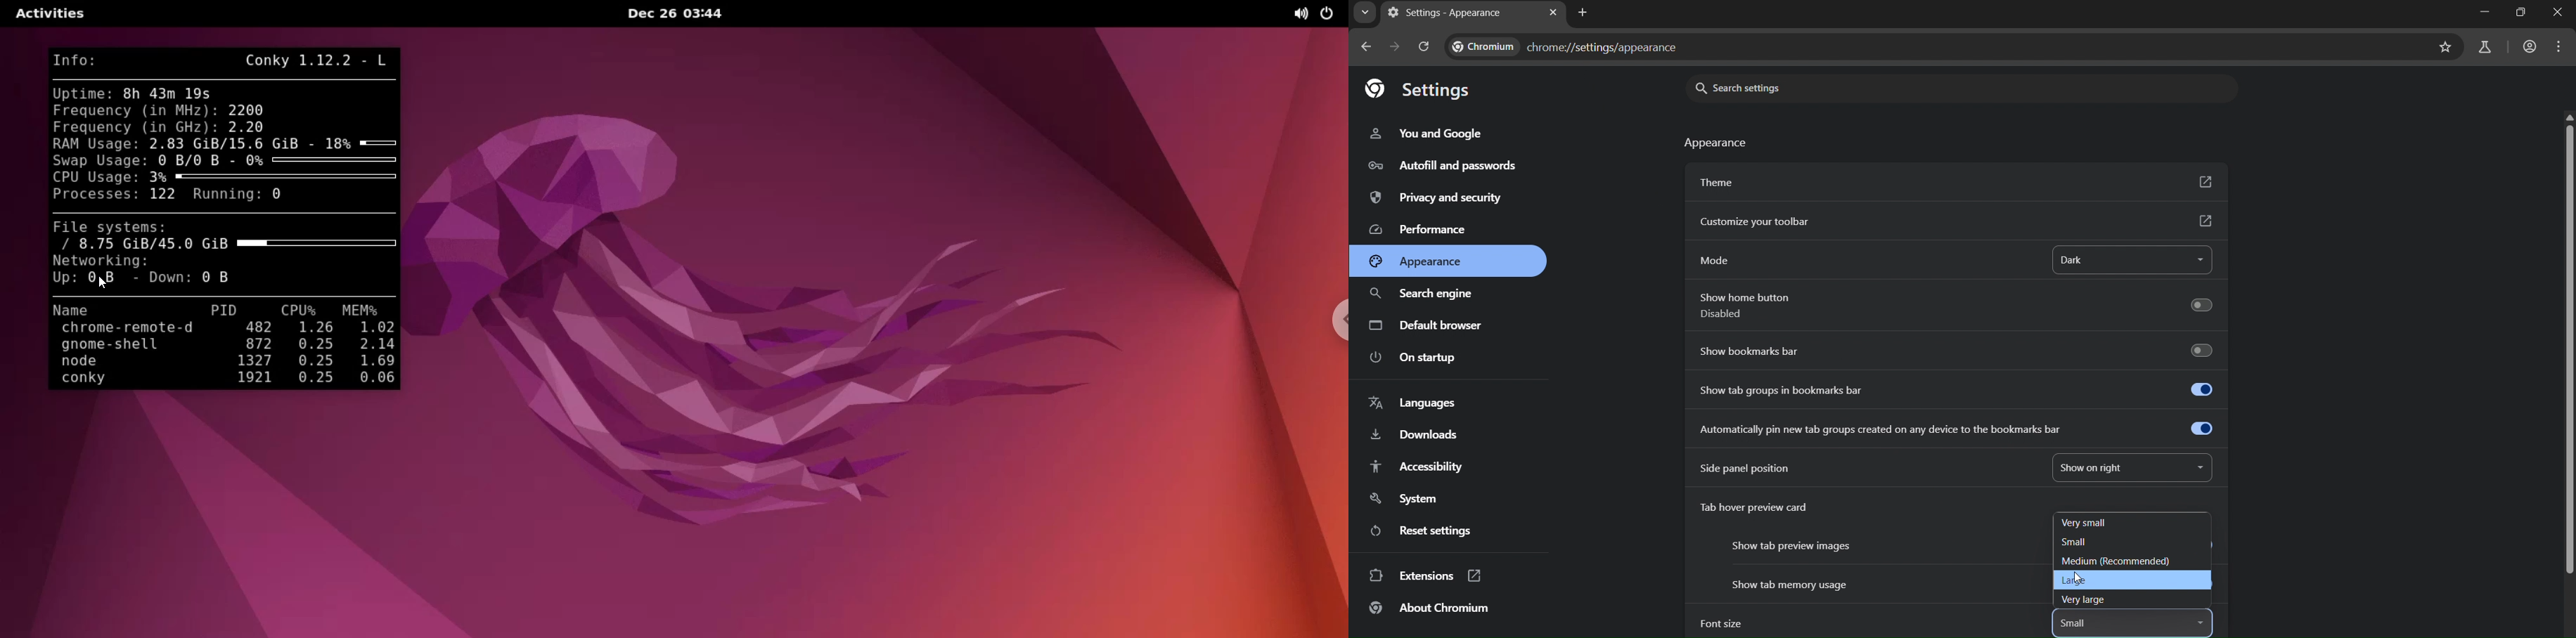 The image size is (2576, 644). Describe the element at coordinates (1954, 307) in the screenshot. I see `show home button` at that location.